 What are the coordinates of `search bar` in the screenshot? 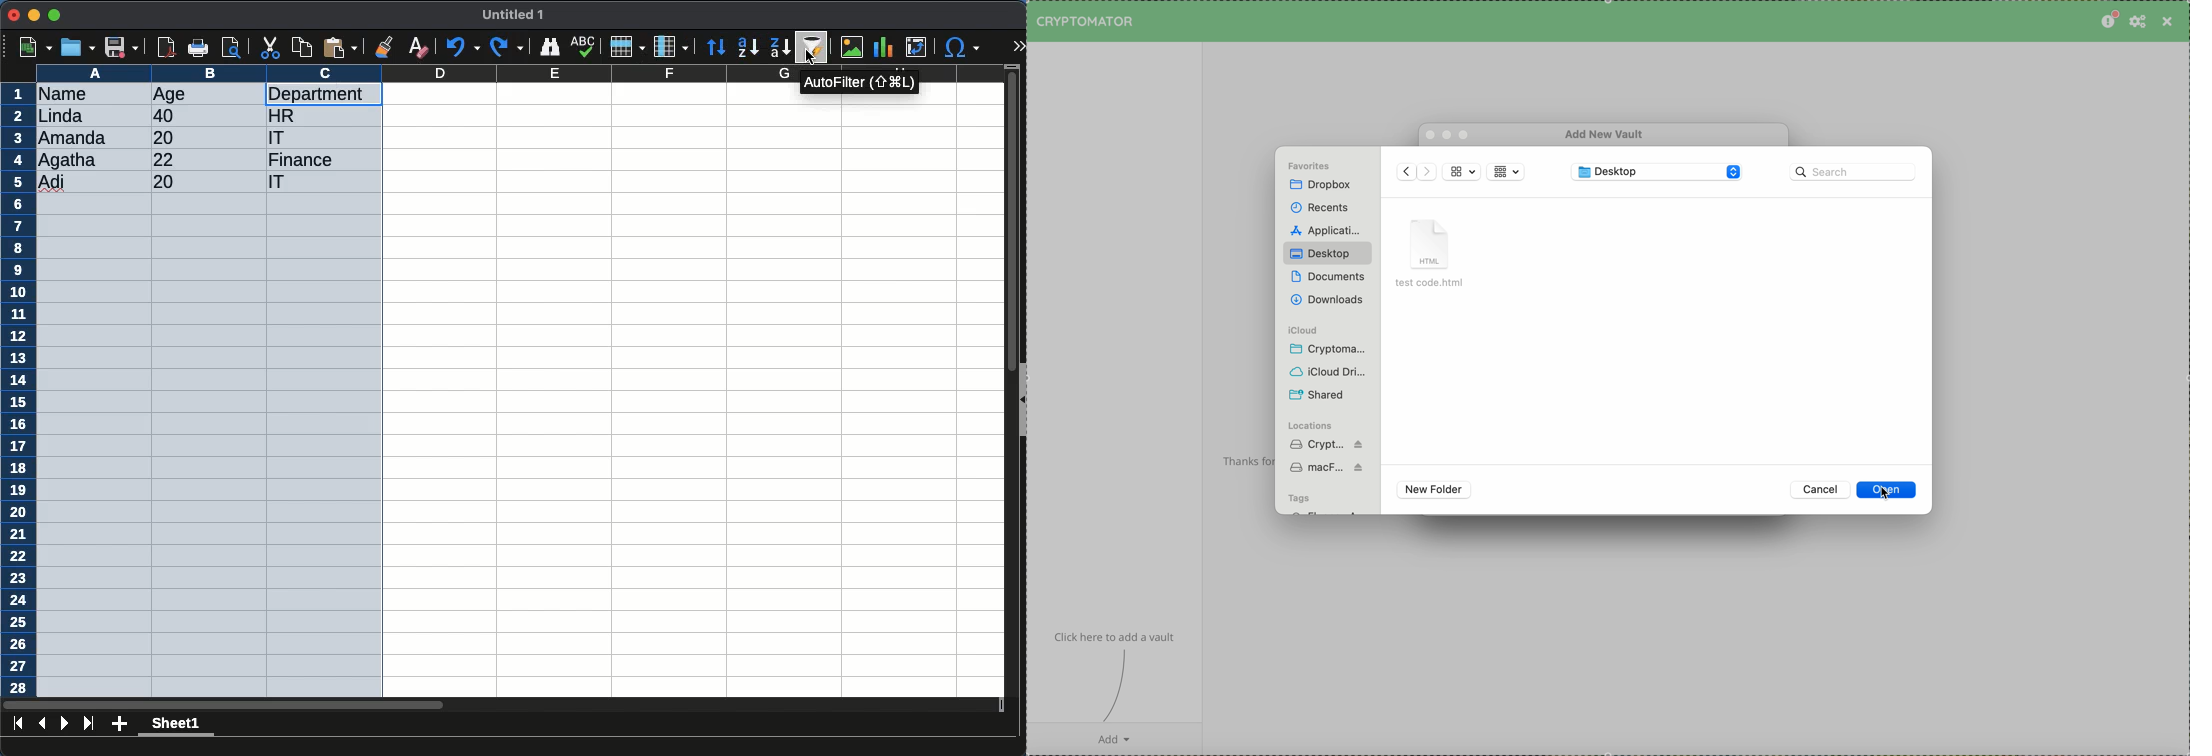 It's located at (1856, 173).